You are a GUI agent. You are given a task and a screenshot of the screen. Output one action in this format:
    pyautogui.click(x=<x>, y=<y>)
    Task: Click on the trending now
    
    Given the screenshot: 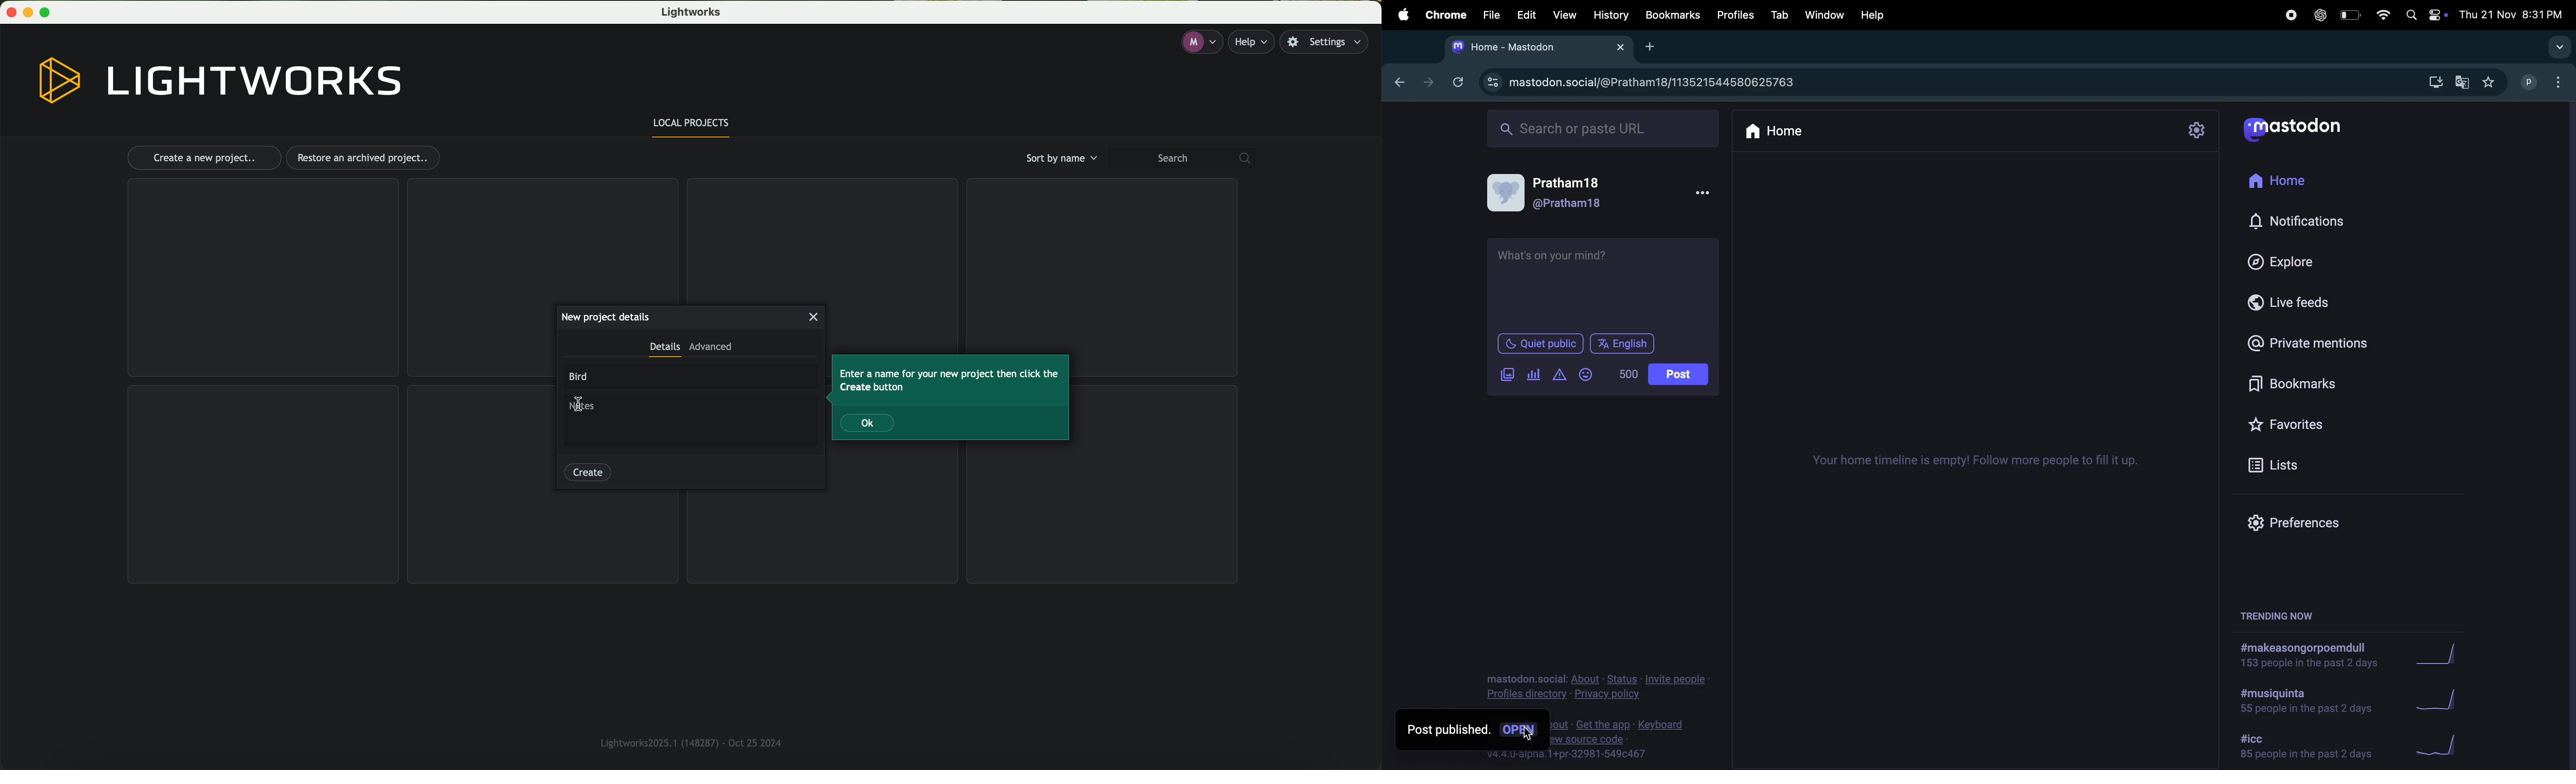 What is the action you would take?
    pyautogui.click(x=2284, y=613)
    